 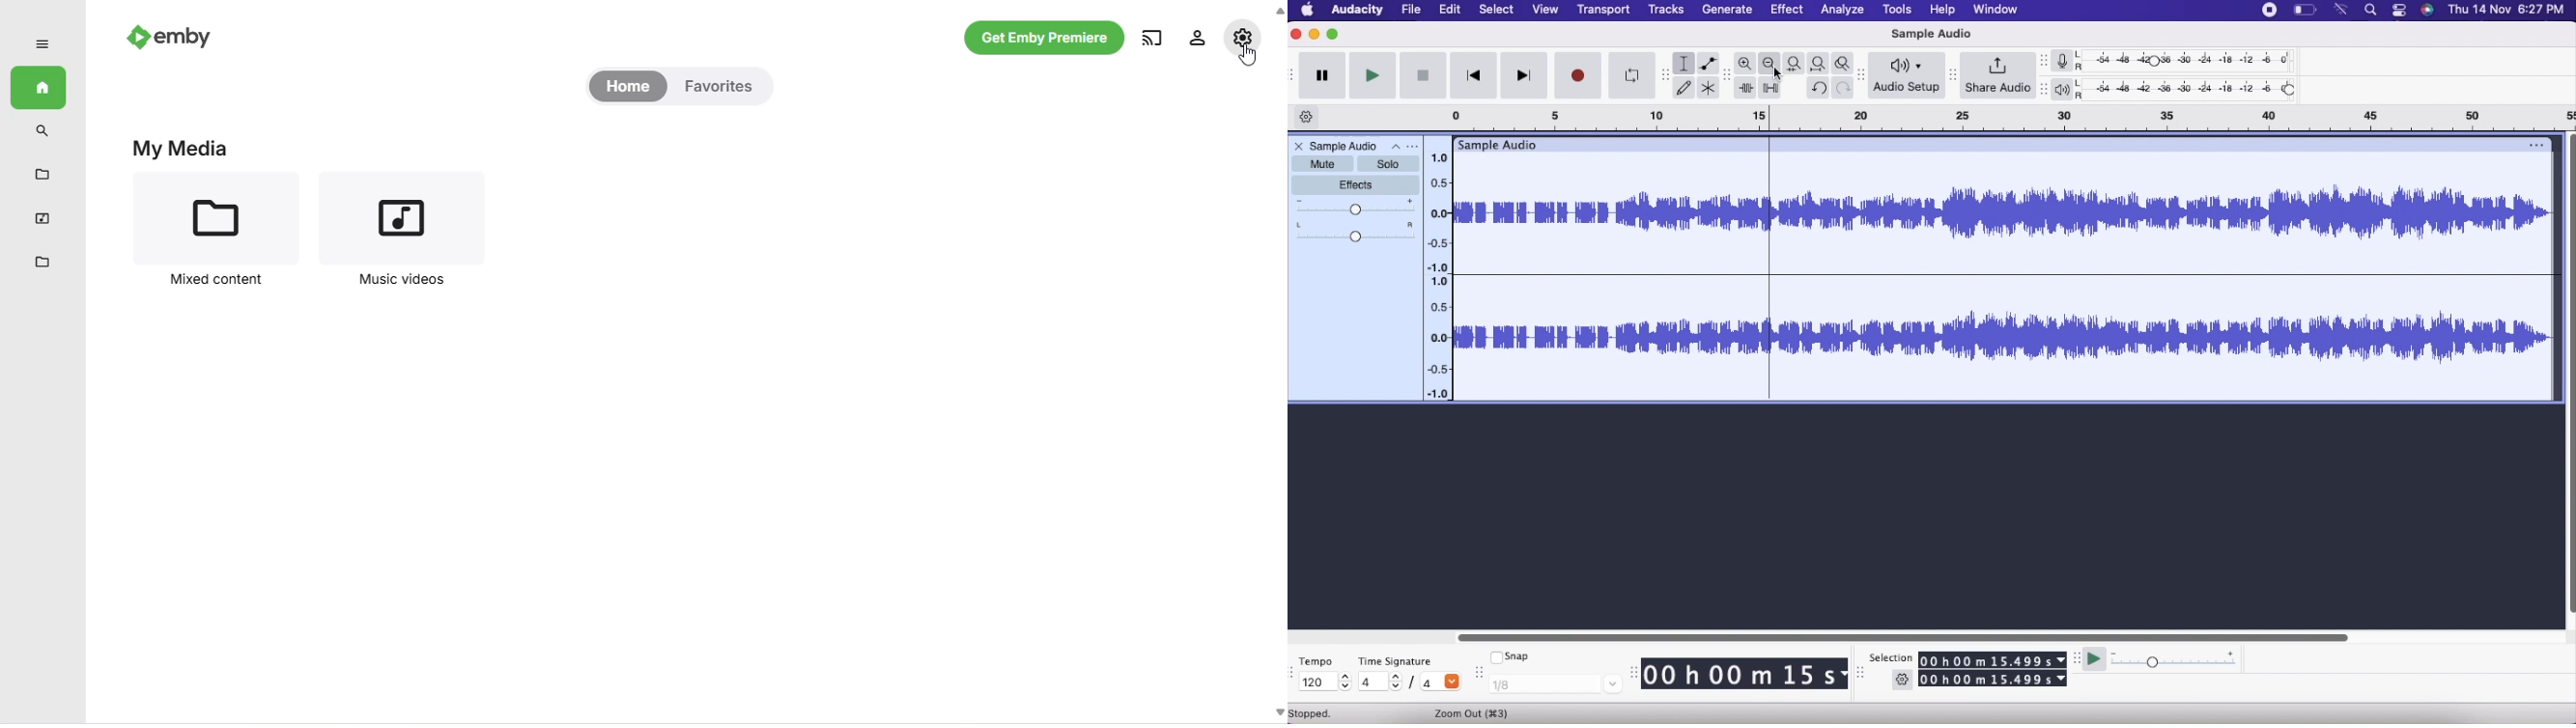 What do you see at coordinates (1497, 11) in the screenshot?
I see `Select` at bounding box center [1497, 11].